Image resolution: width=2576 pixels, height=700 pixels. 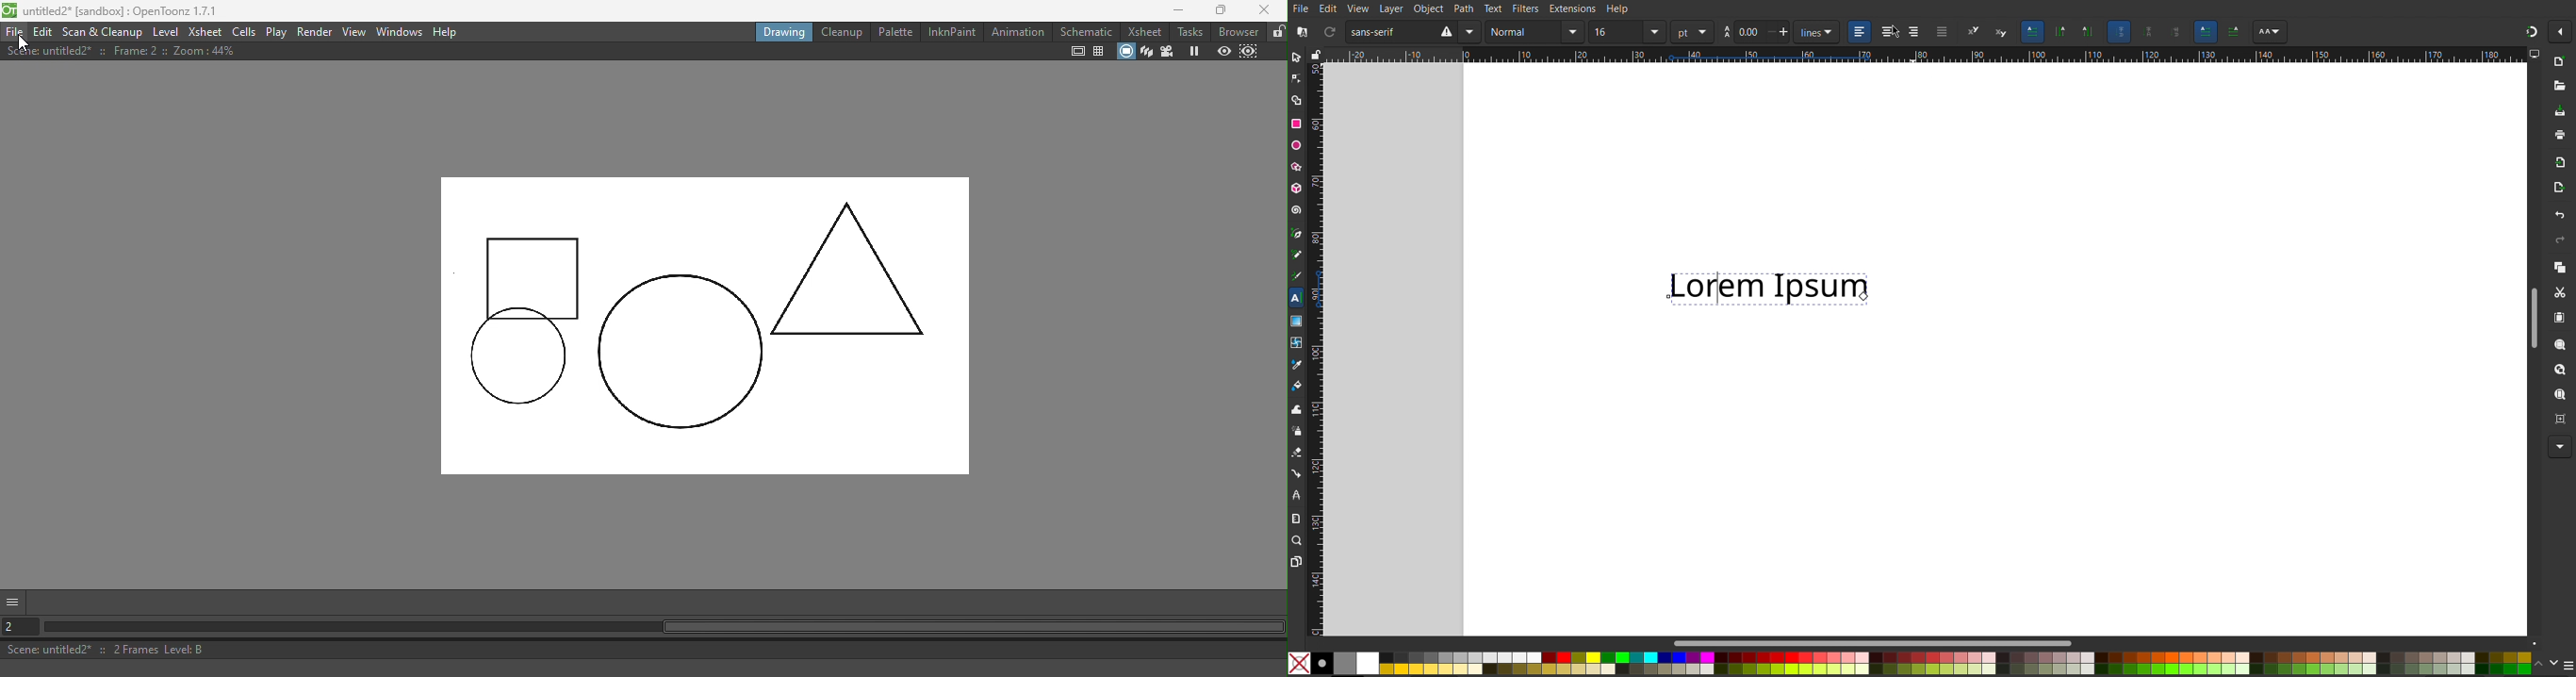 What do you see at coordinates (1463, 9) in the screenshot?
I see `Path` at bounding box center [1463, 9].